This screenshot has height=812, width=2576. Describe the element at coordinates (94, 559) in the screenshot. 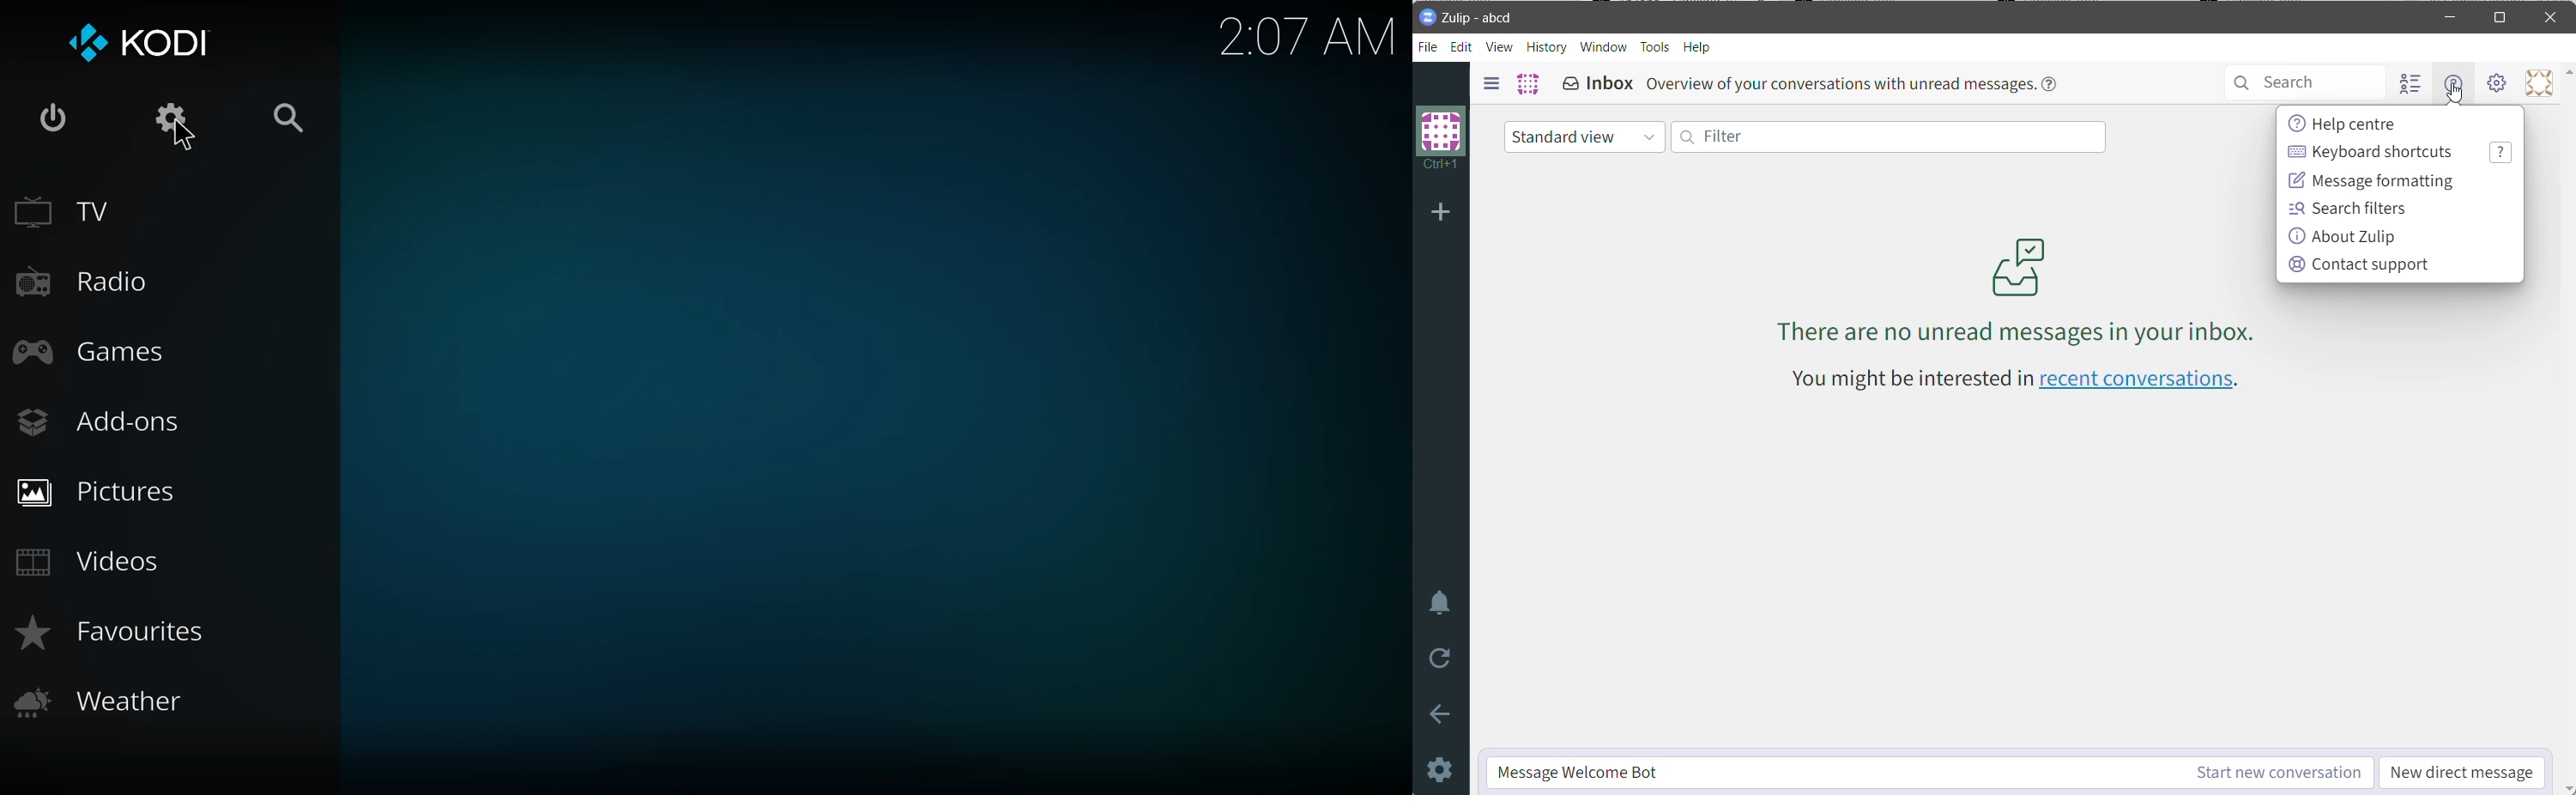

I see `videos` at that location.